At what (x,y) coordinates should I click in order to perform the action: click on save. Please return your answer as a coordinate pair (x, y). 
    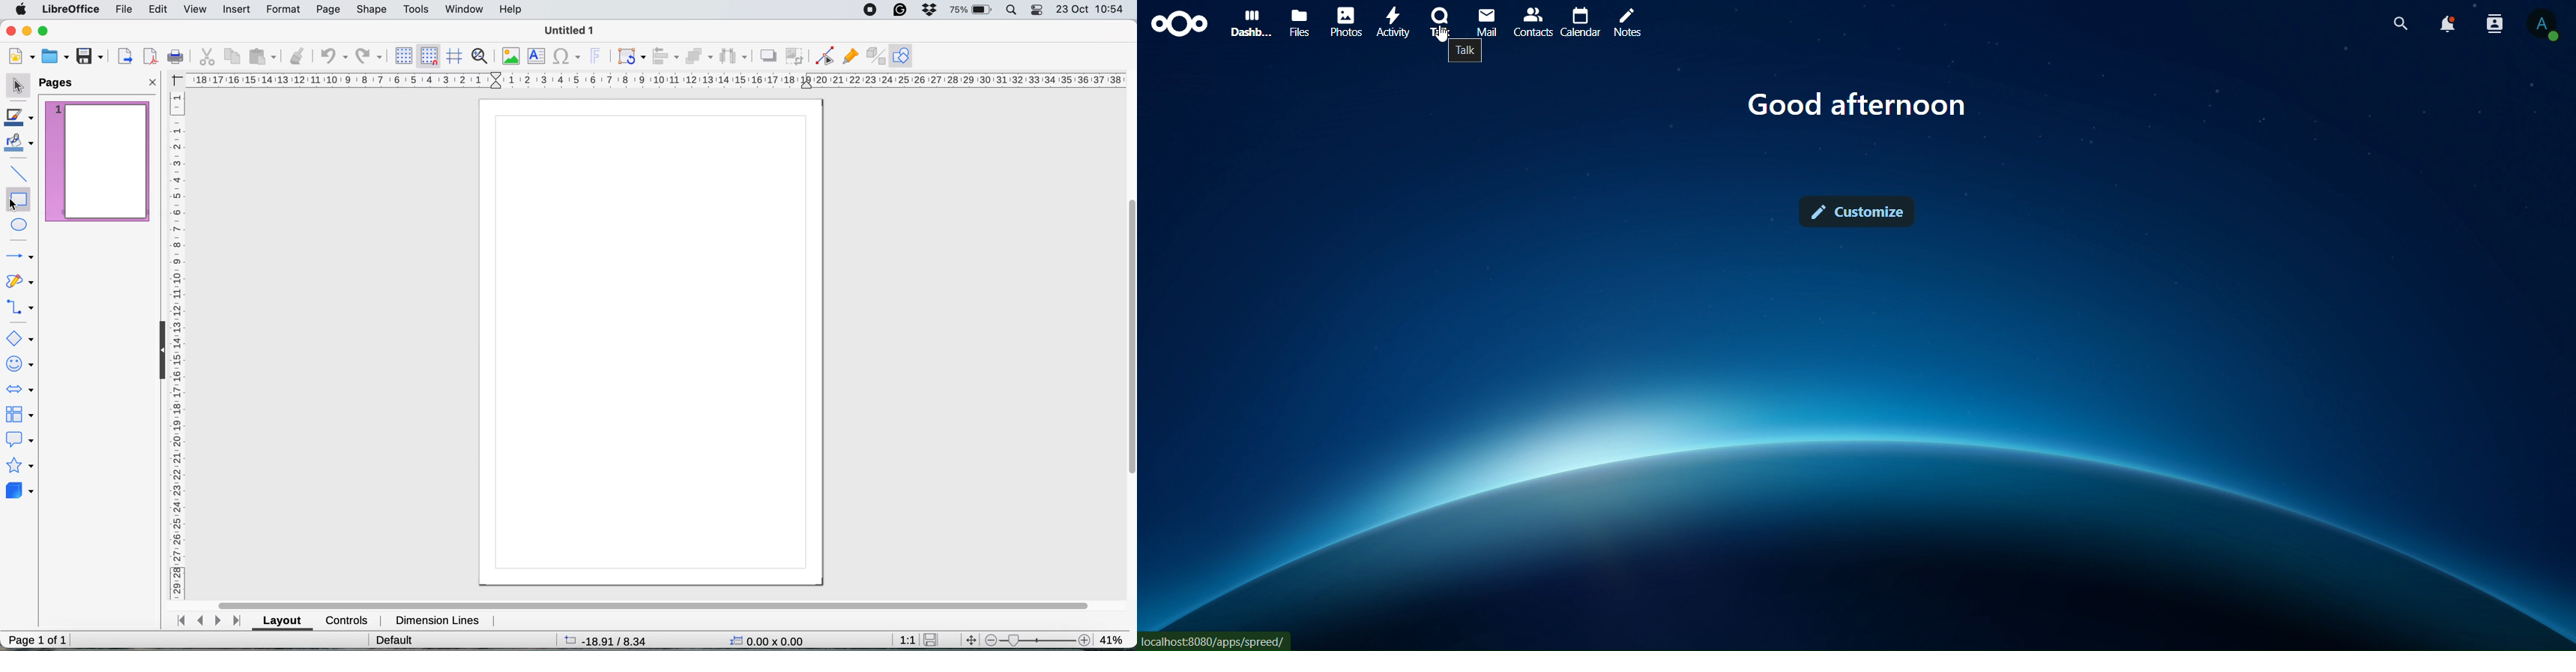
    Looking at the image, I should click on (934, 639).